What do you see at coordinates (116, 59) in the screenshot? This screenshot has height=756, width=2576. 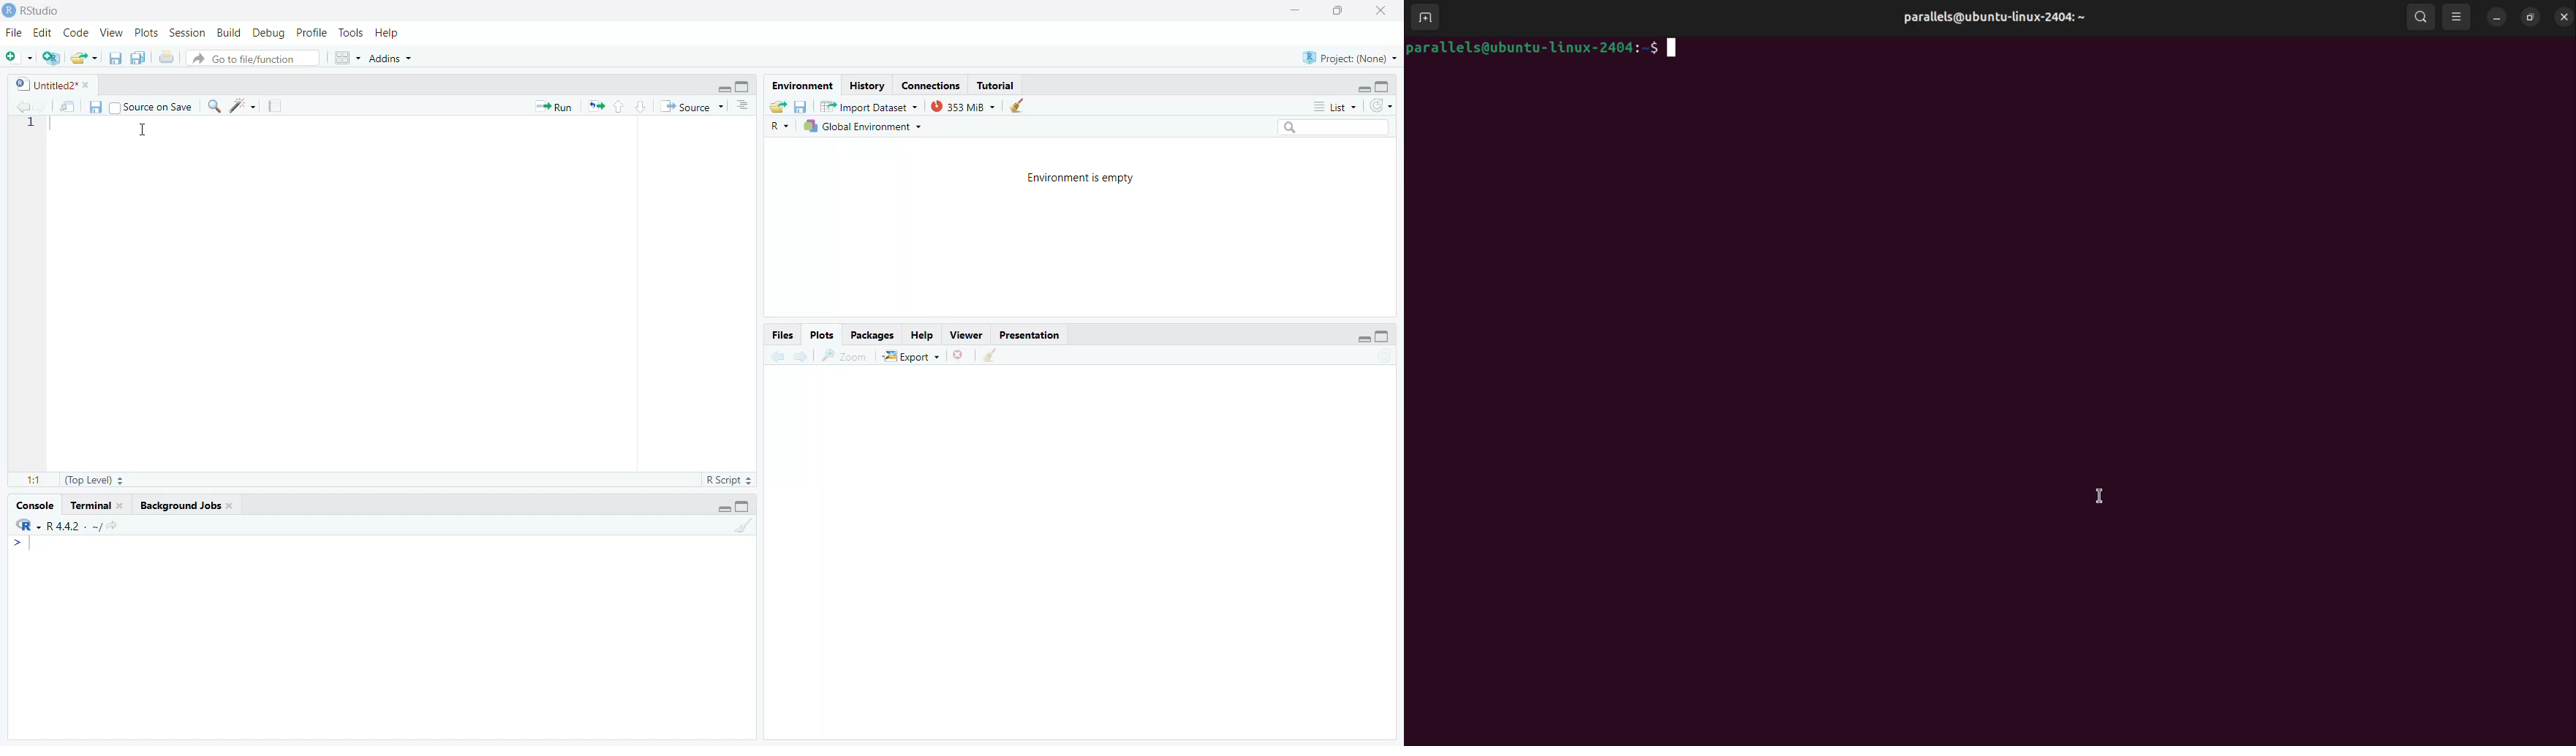 I see `save current file` at bounding box center [116, 59].